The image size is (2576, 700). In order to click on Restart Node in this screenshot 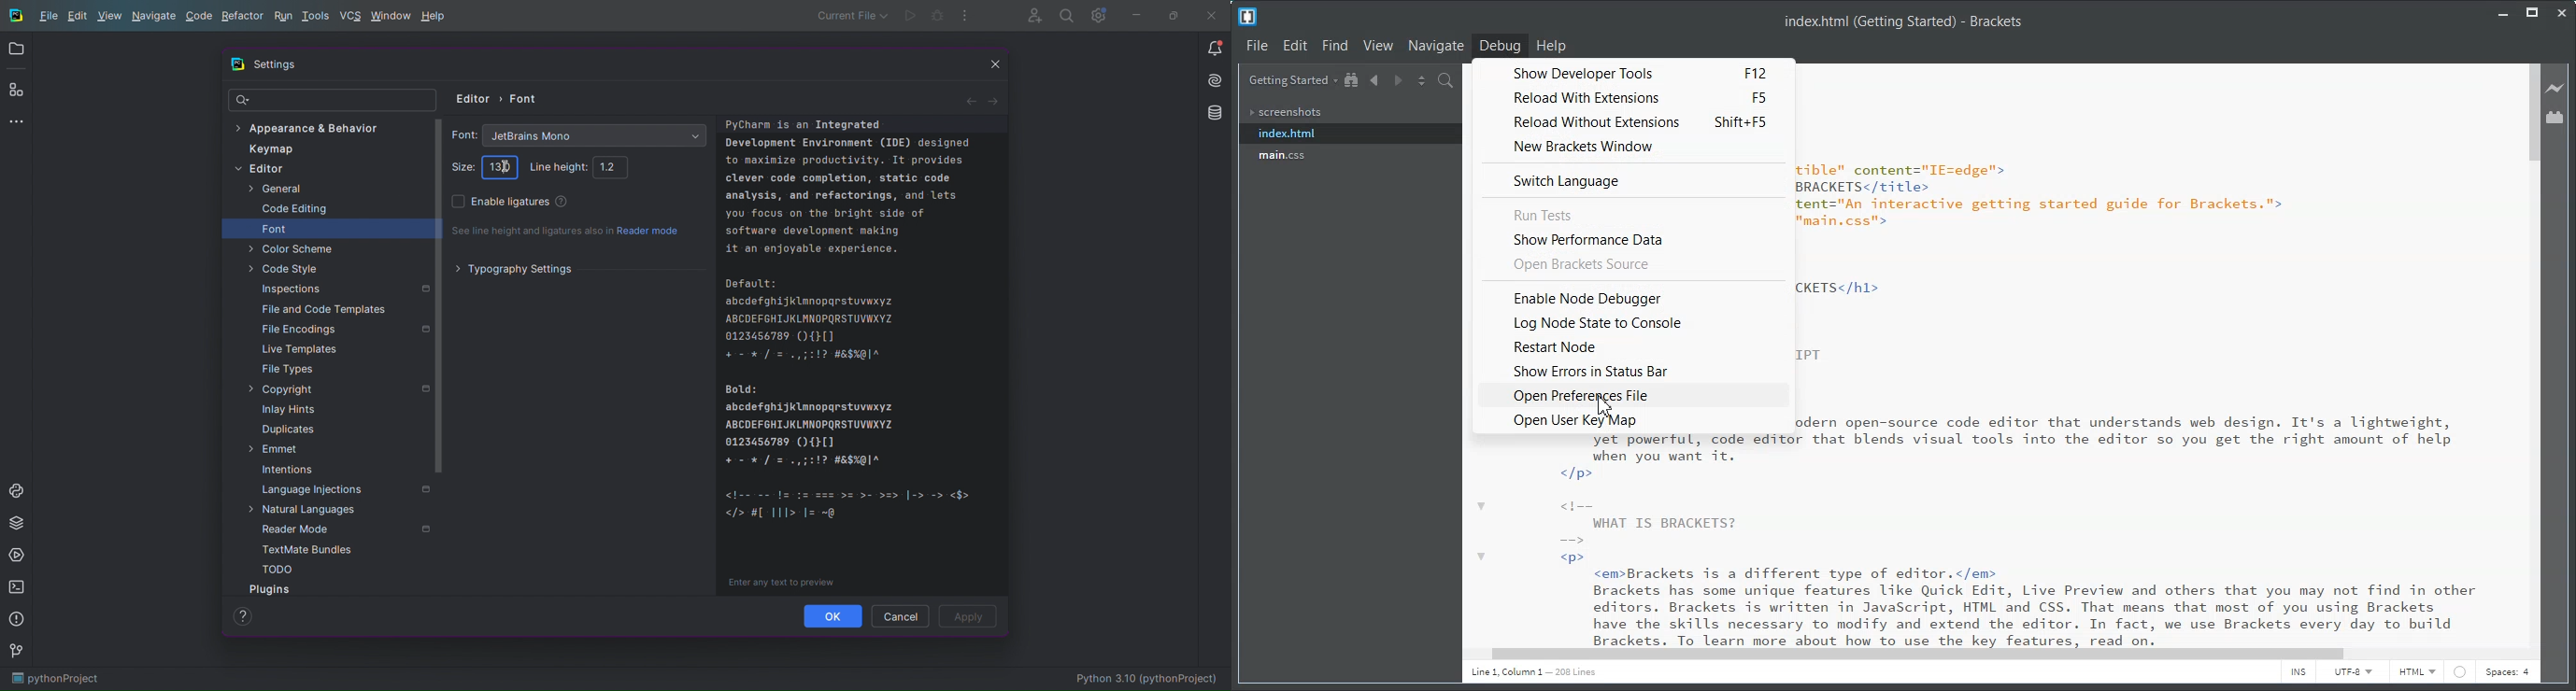, I will do `click(1630, 346)`.